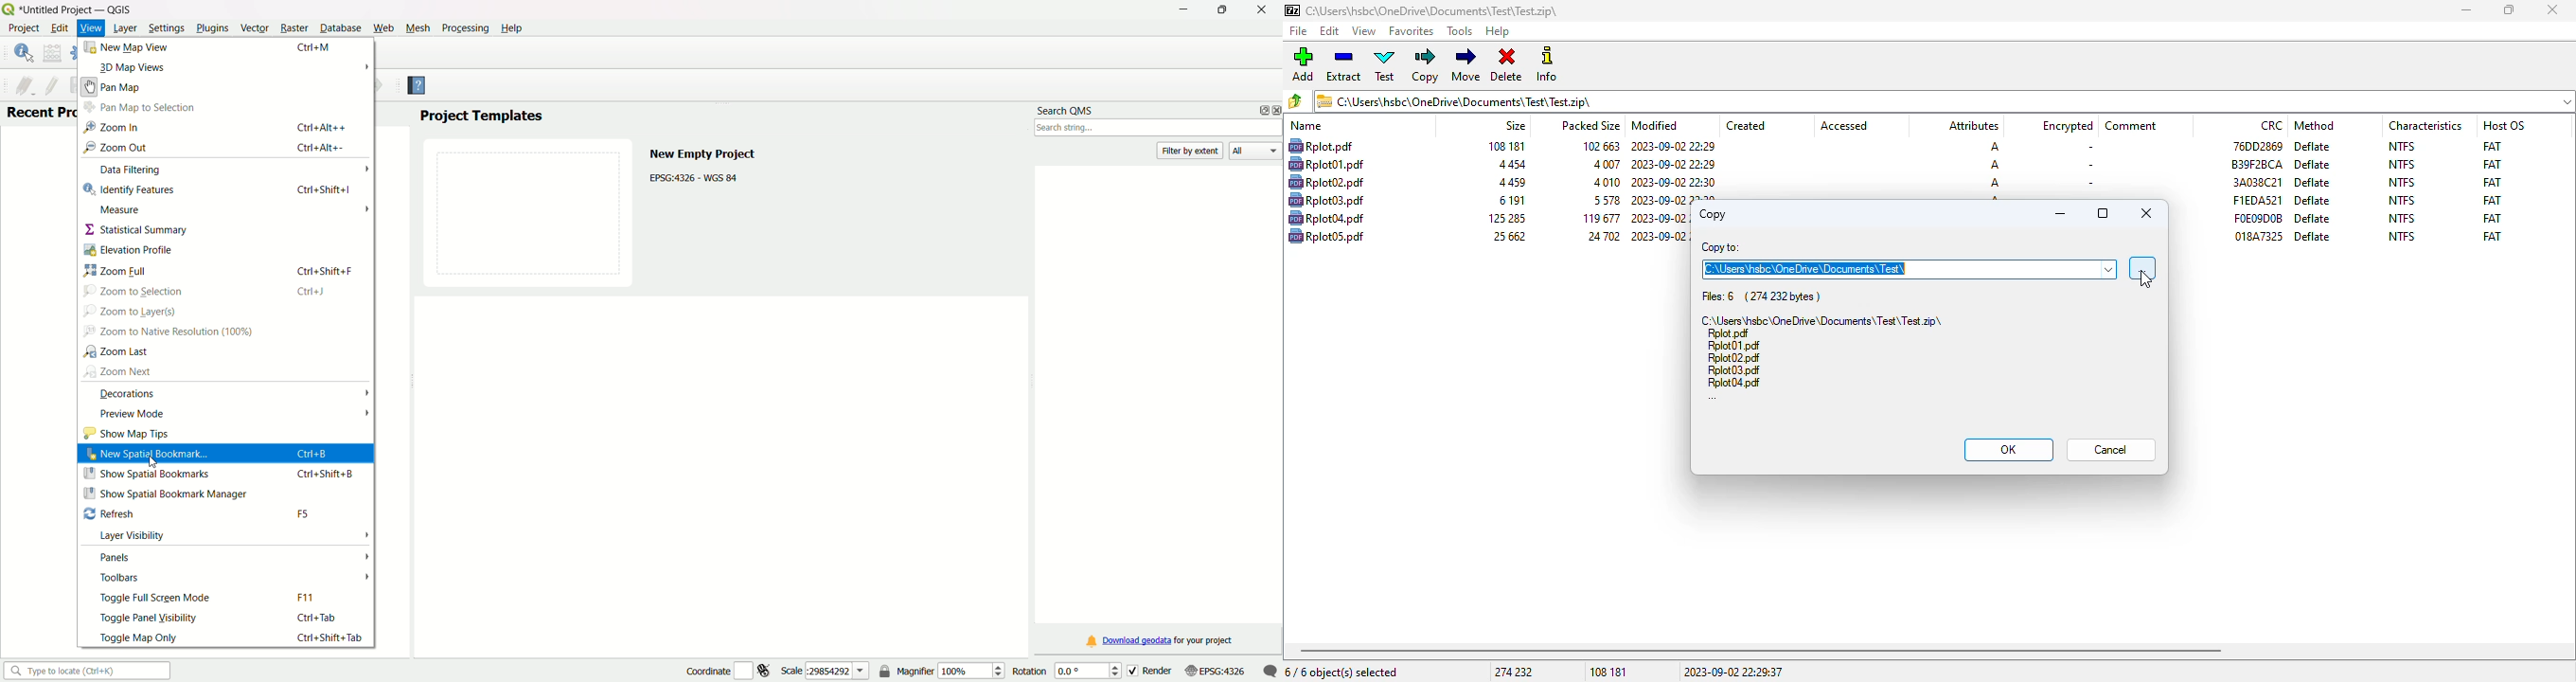  Describe the element at coordinates (2258, 218) in the screenshot. I see `CRC` at that location.